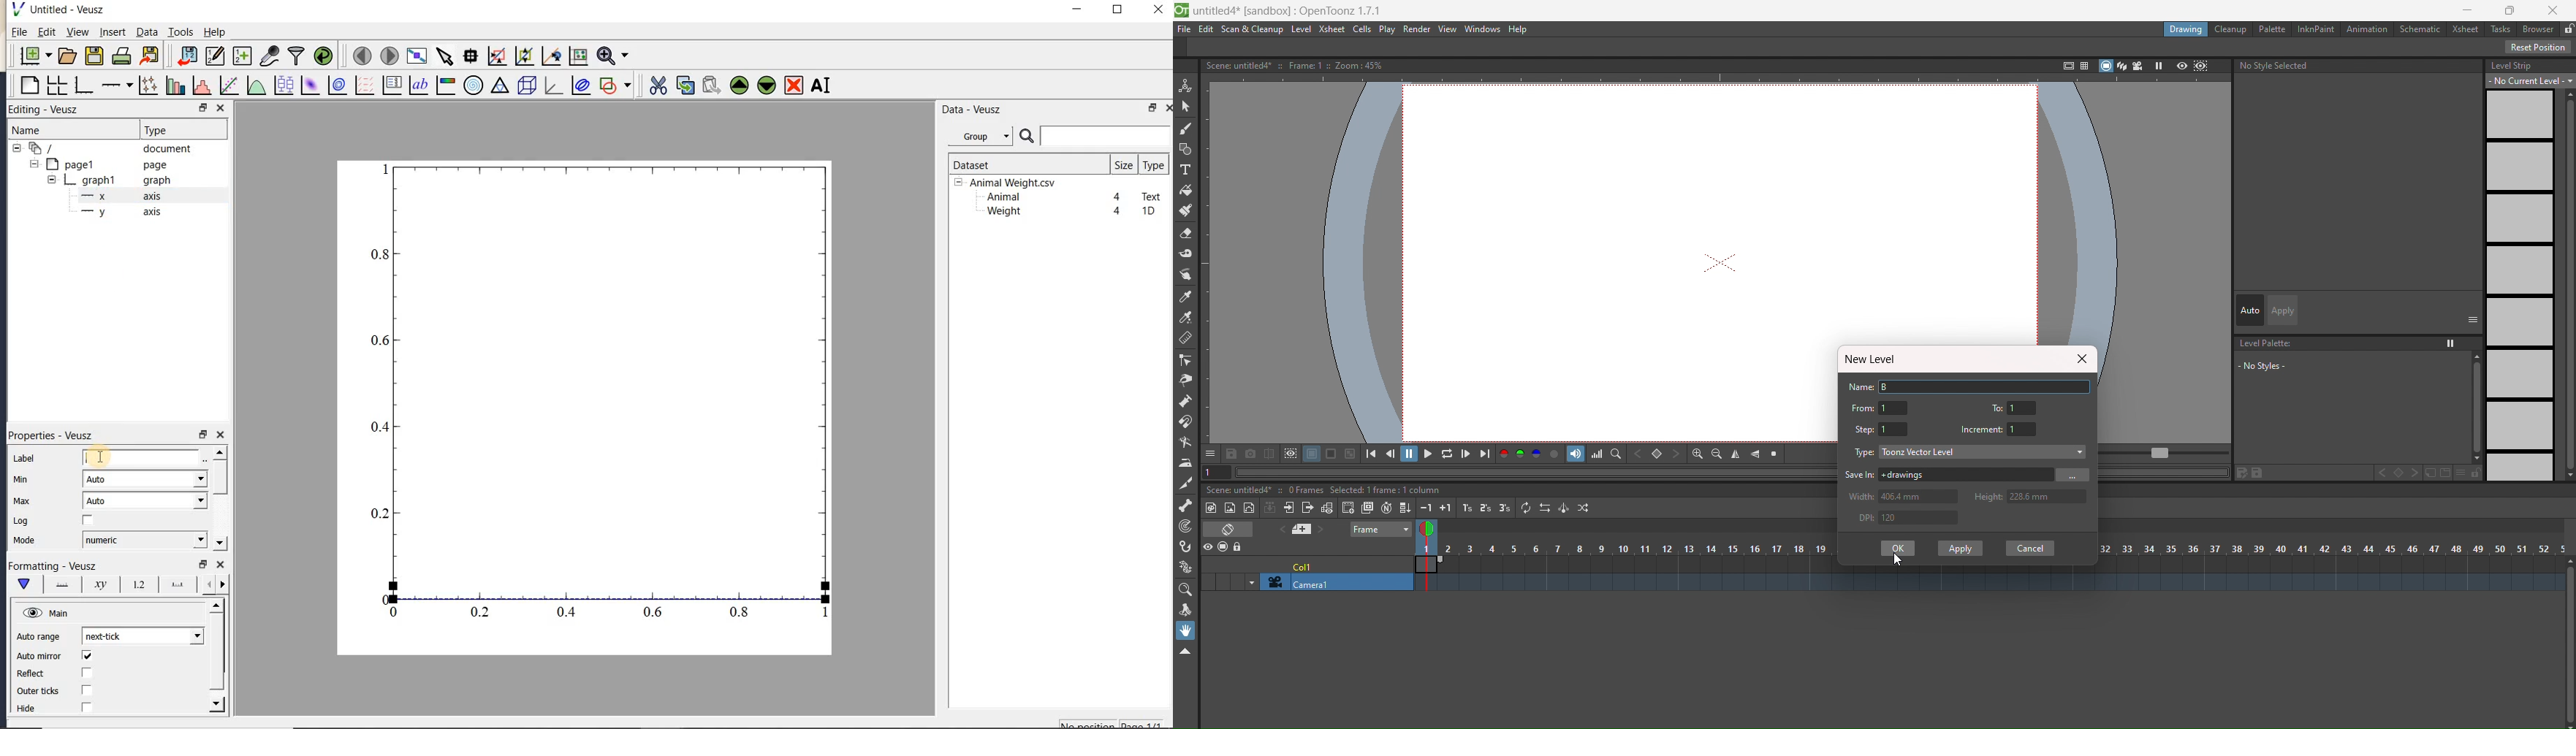 The height and width of the screenshot is (756, 2576). Describe the element at coordinates (1118, 212) in the screenshot. I see `4` at that location.